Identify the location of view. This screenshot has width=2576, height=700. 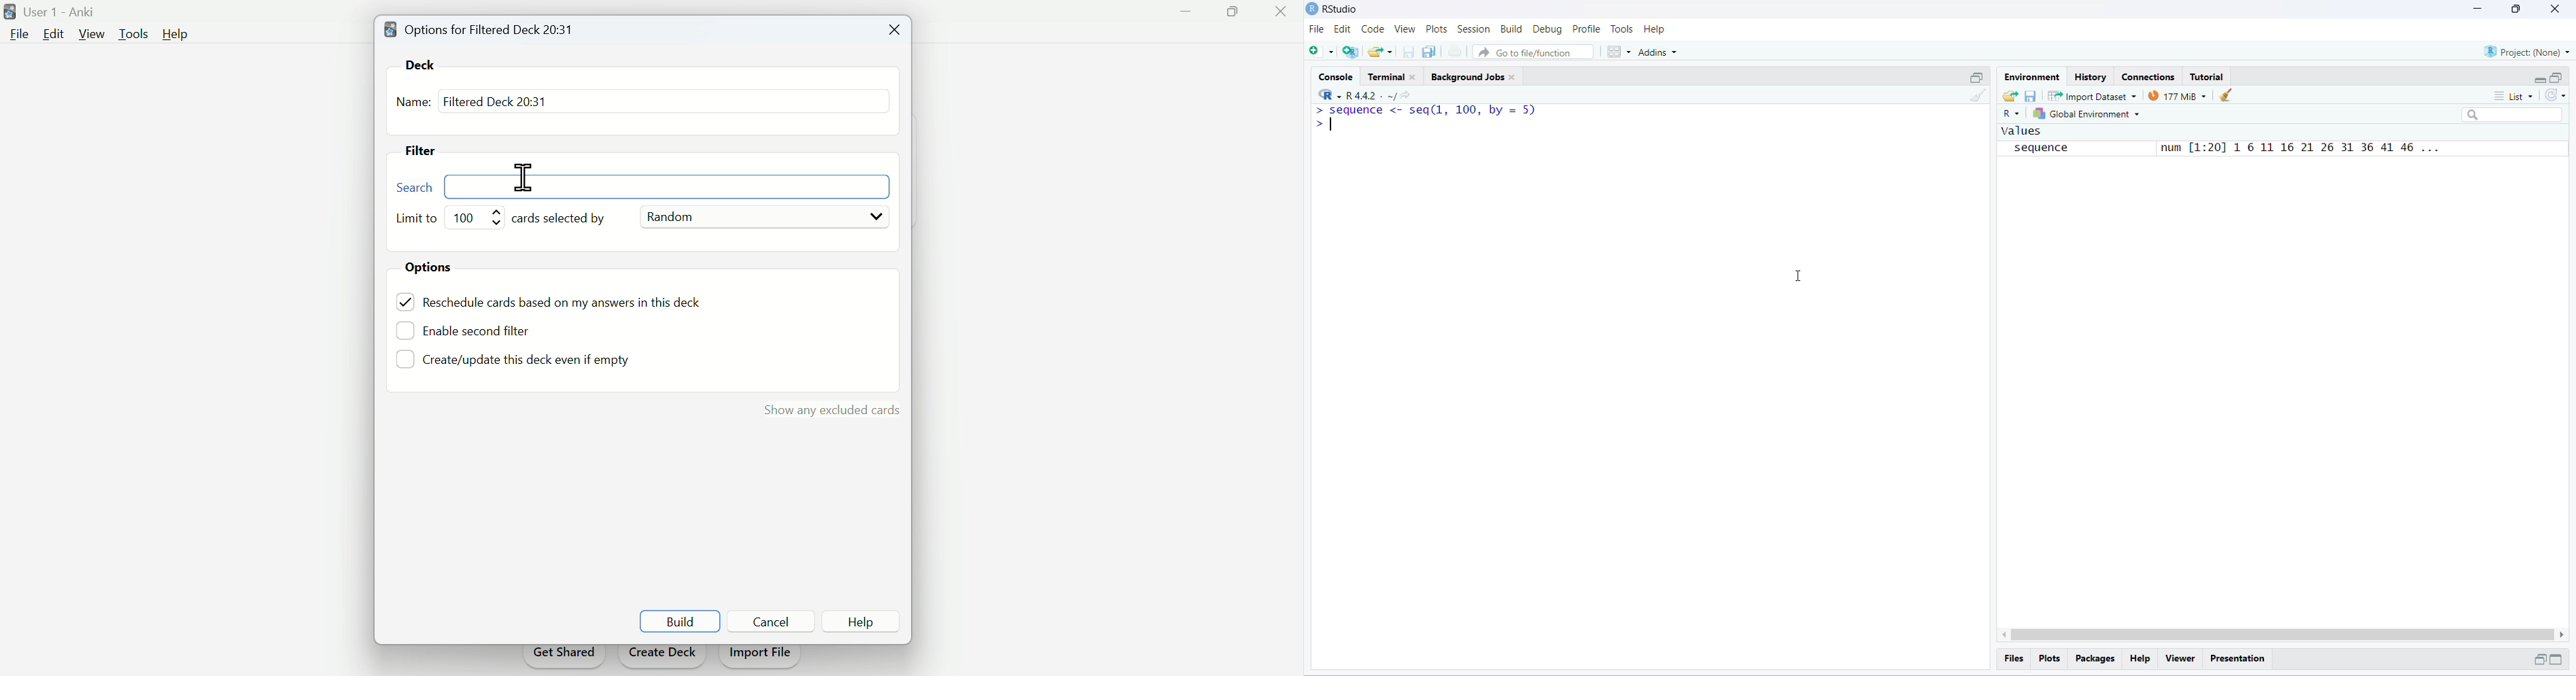
(1405, 28).